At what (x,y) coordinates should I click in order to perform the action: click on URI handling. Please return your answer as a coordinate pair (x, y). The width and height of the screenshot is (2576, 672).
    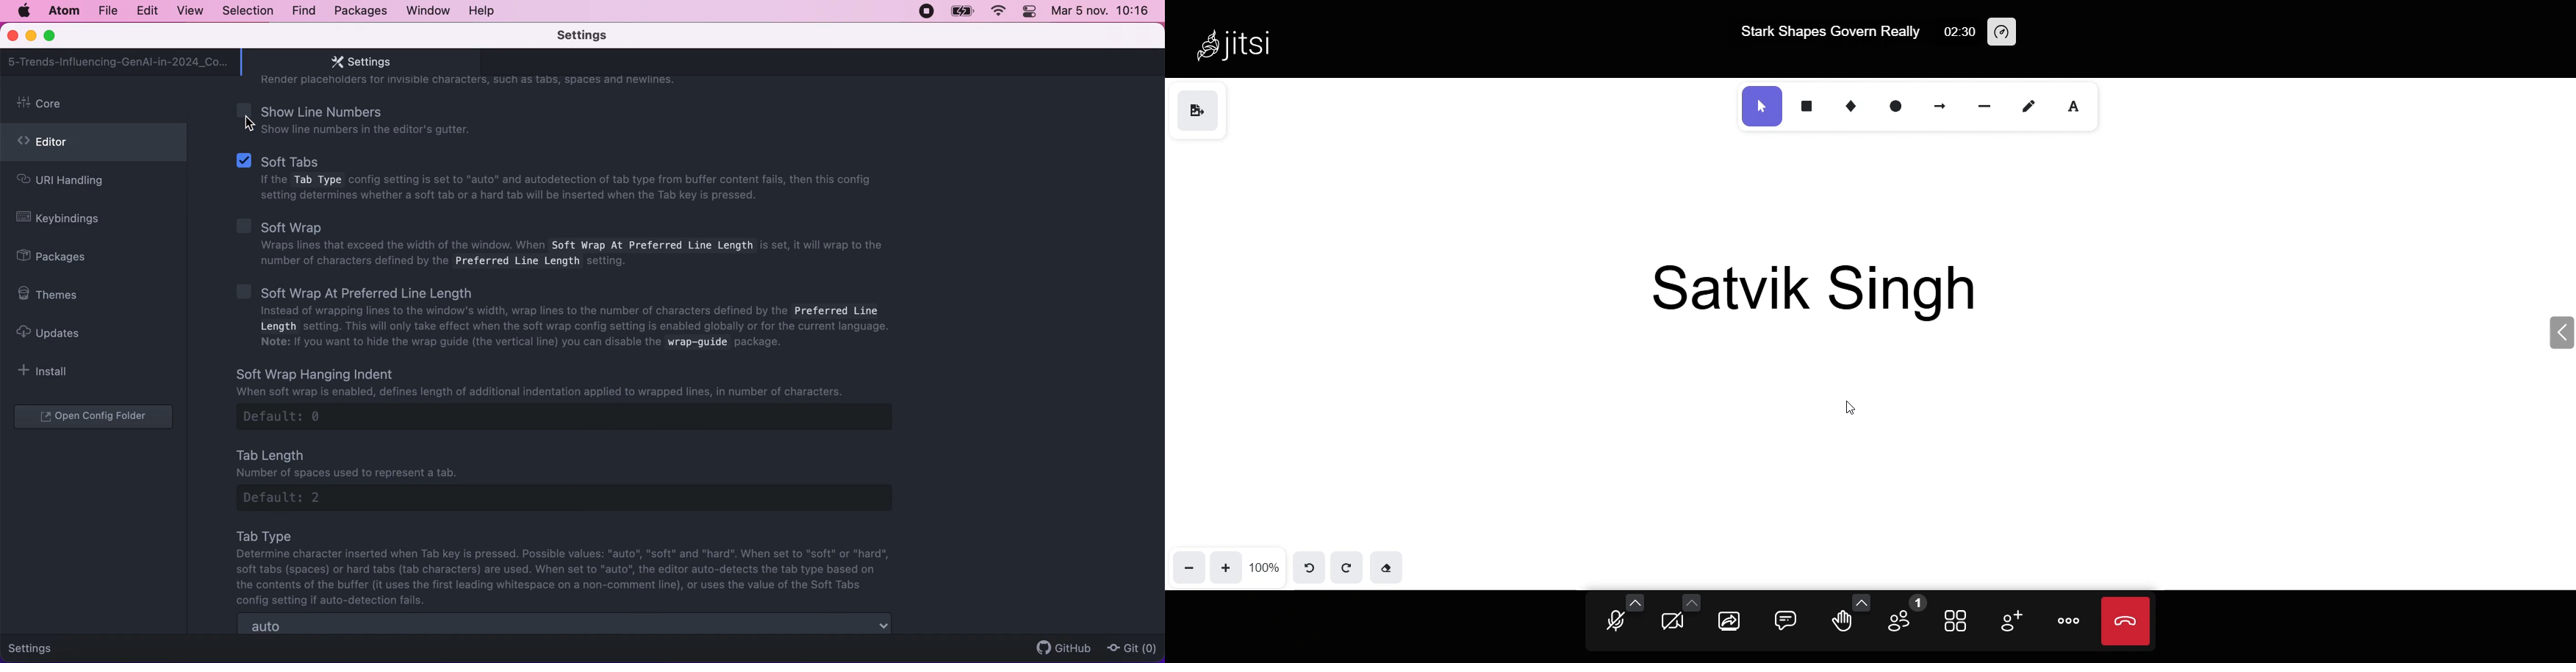
    Looking at the image, I should click on (76, 183).